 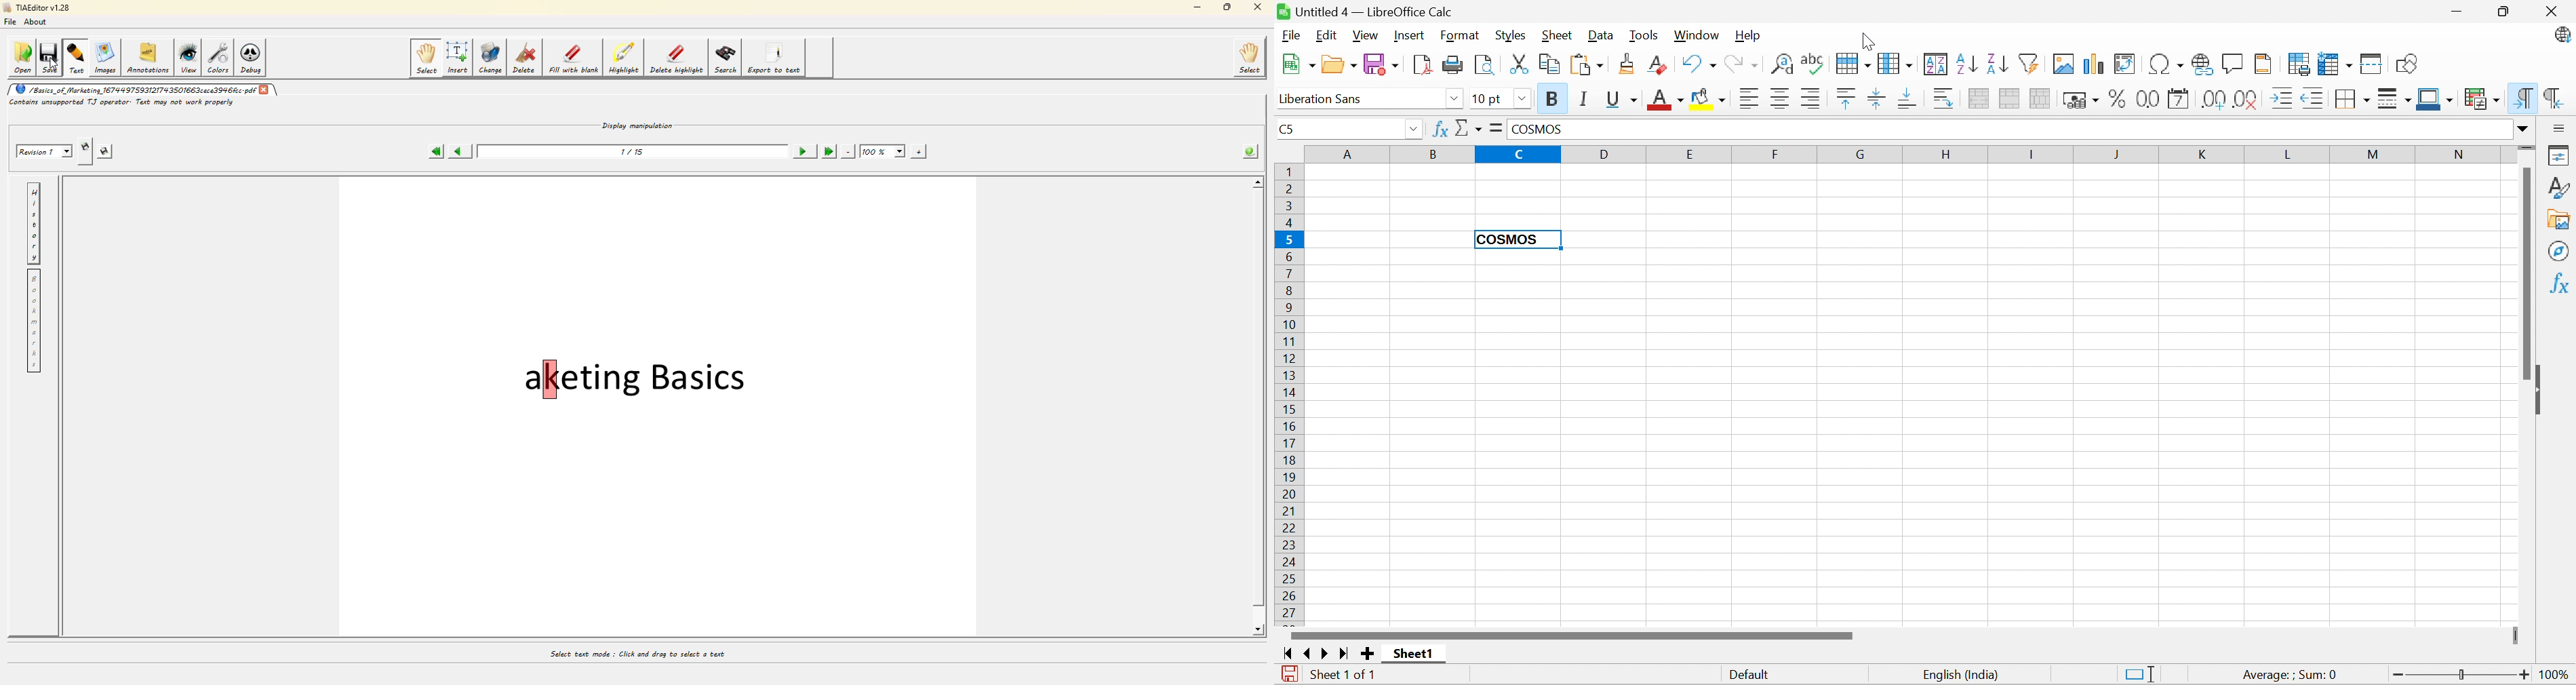 I want to click on Scroll To Next Sheet, so click(x=1326, y=654).